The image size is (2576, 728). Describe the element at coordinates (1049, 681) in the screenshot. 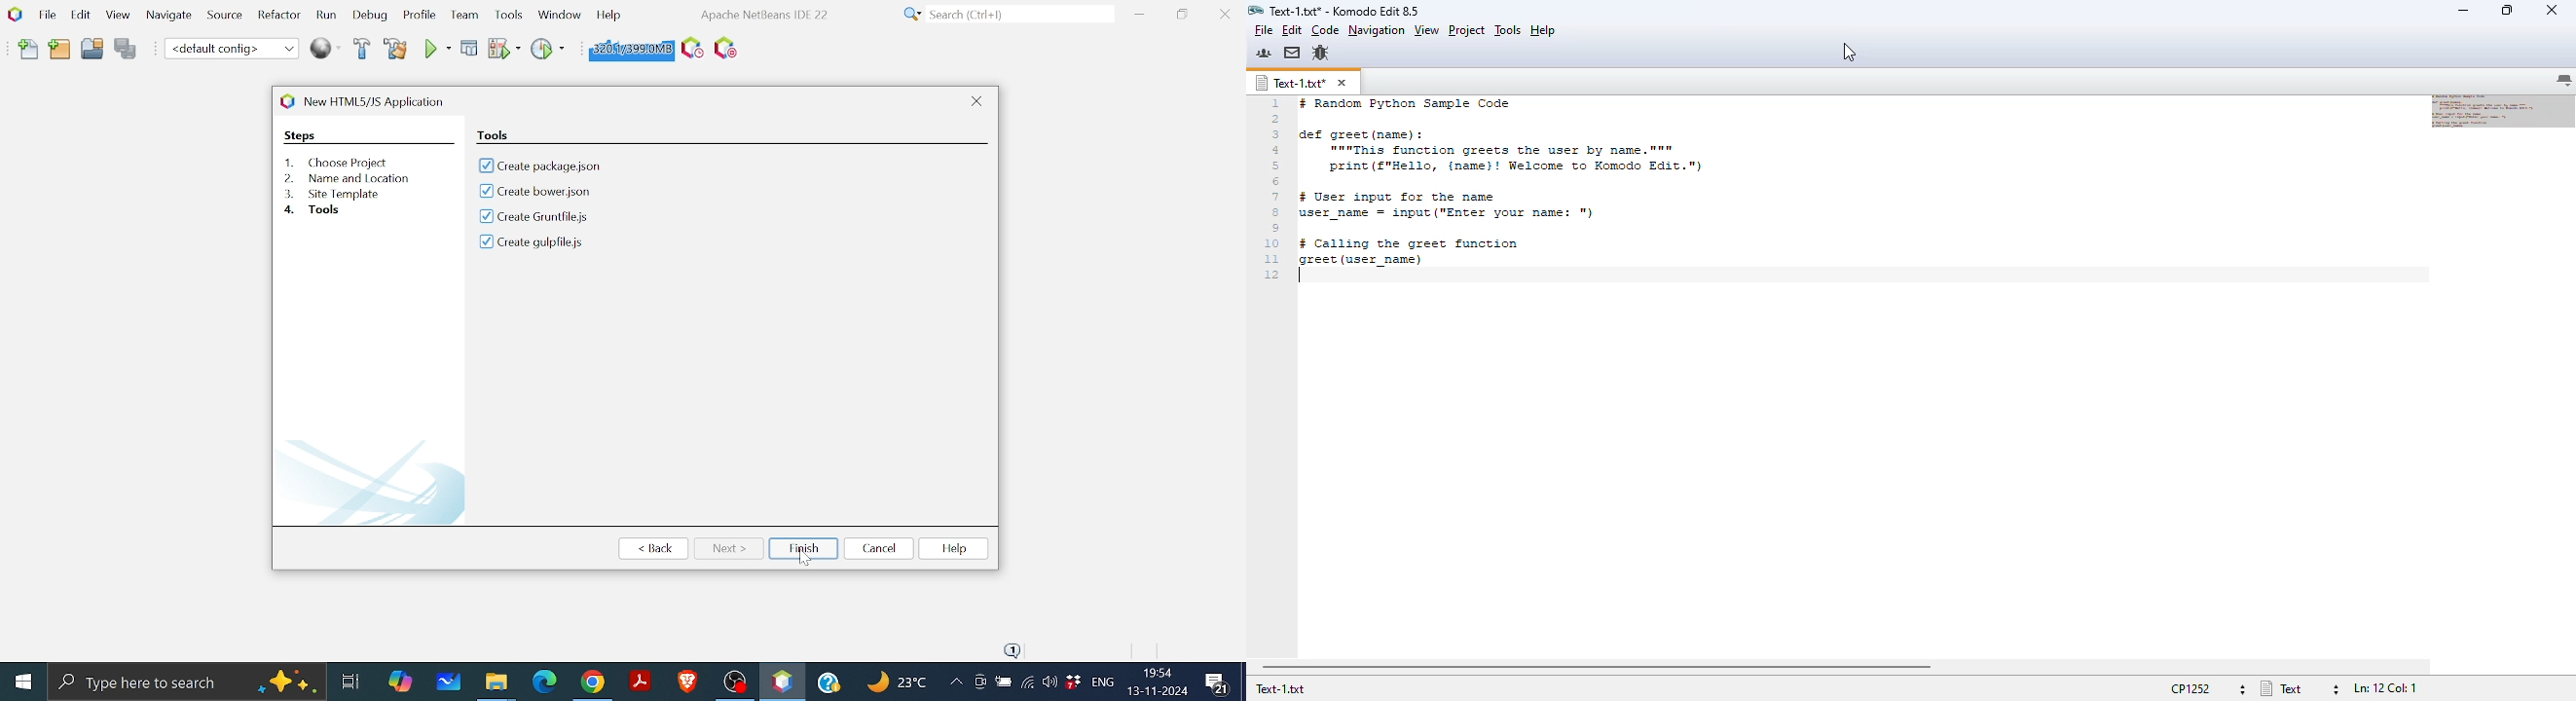

I see `` at that location.